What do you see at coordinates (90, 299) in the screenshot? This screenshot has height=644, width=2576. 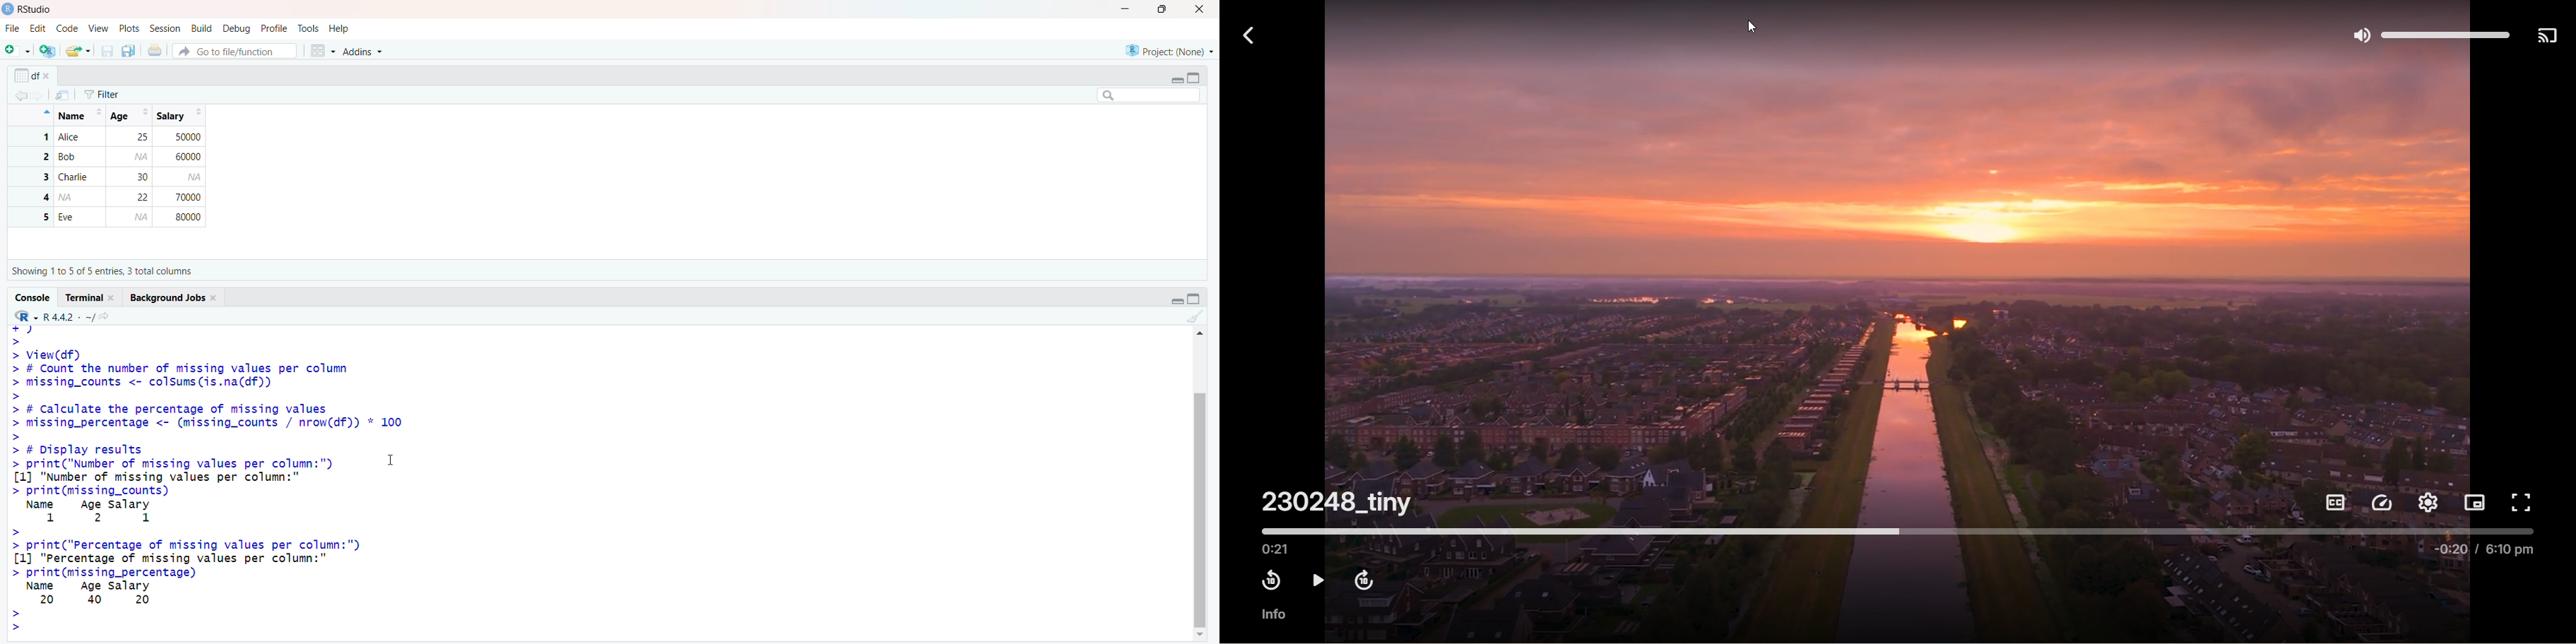 I see `Terminal` at bounding box center [90, 299].